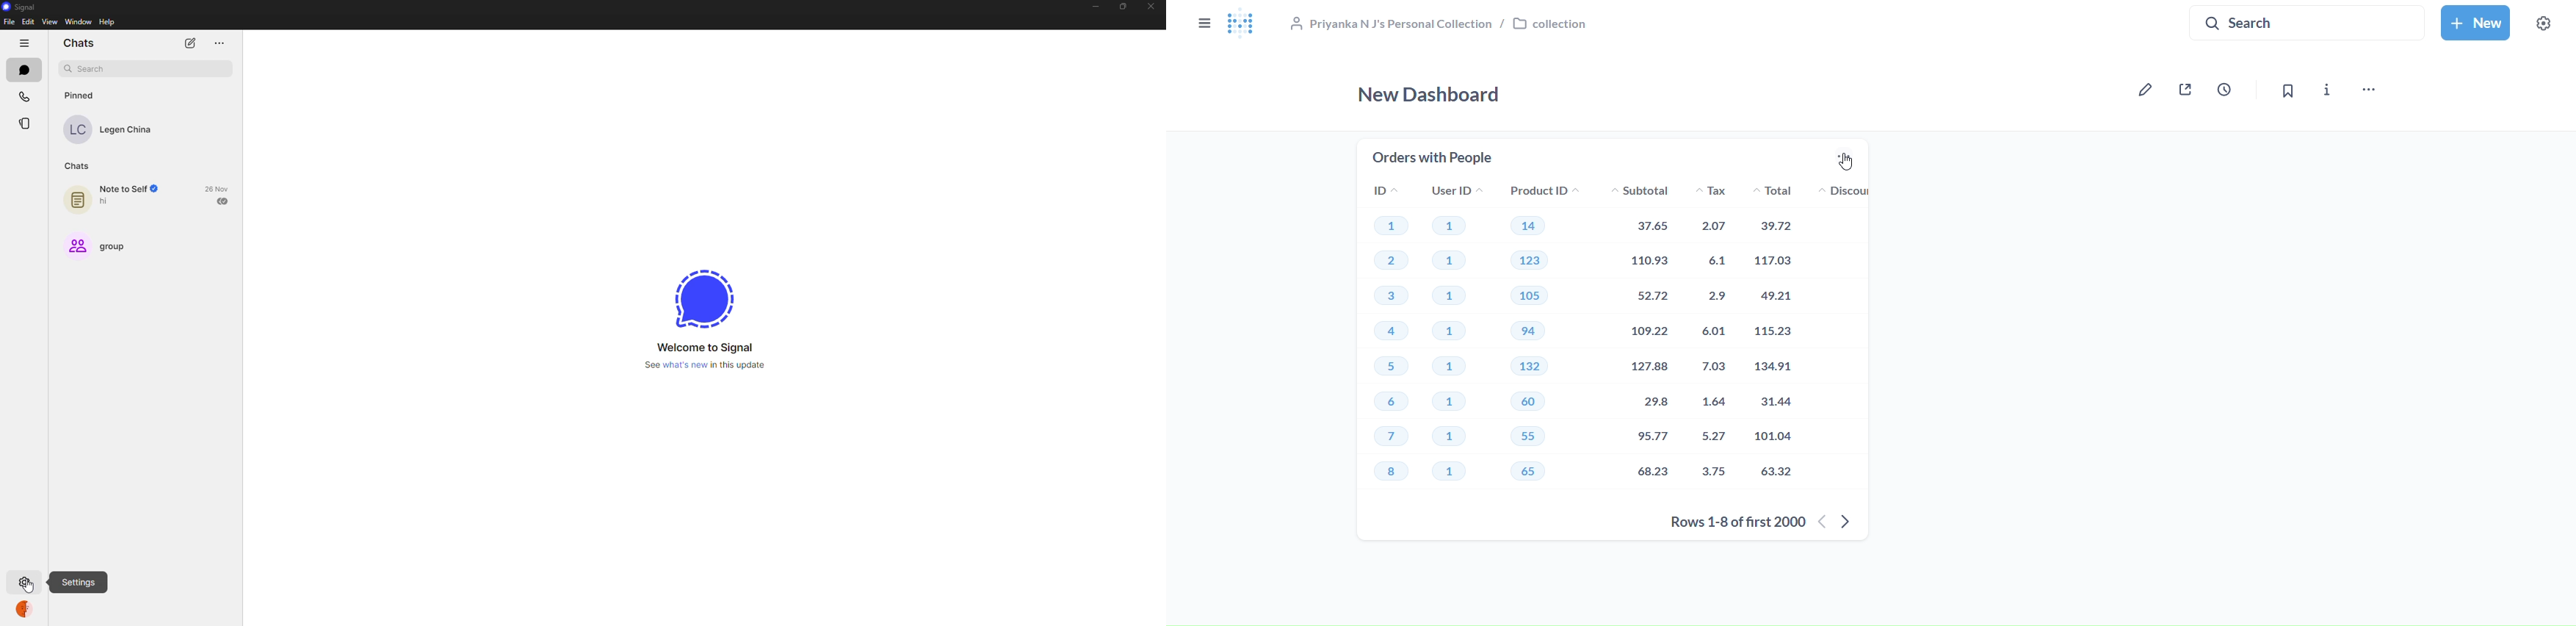  I want to click on what's new, so click(709, 365).